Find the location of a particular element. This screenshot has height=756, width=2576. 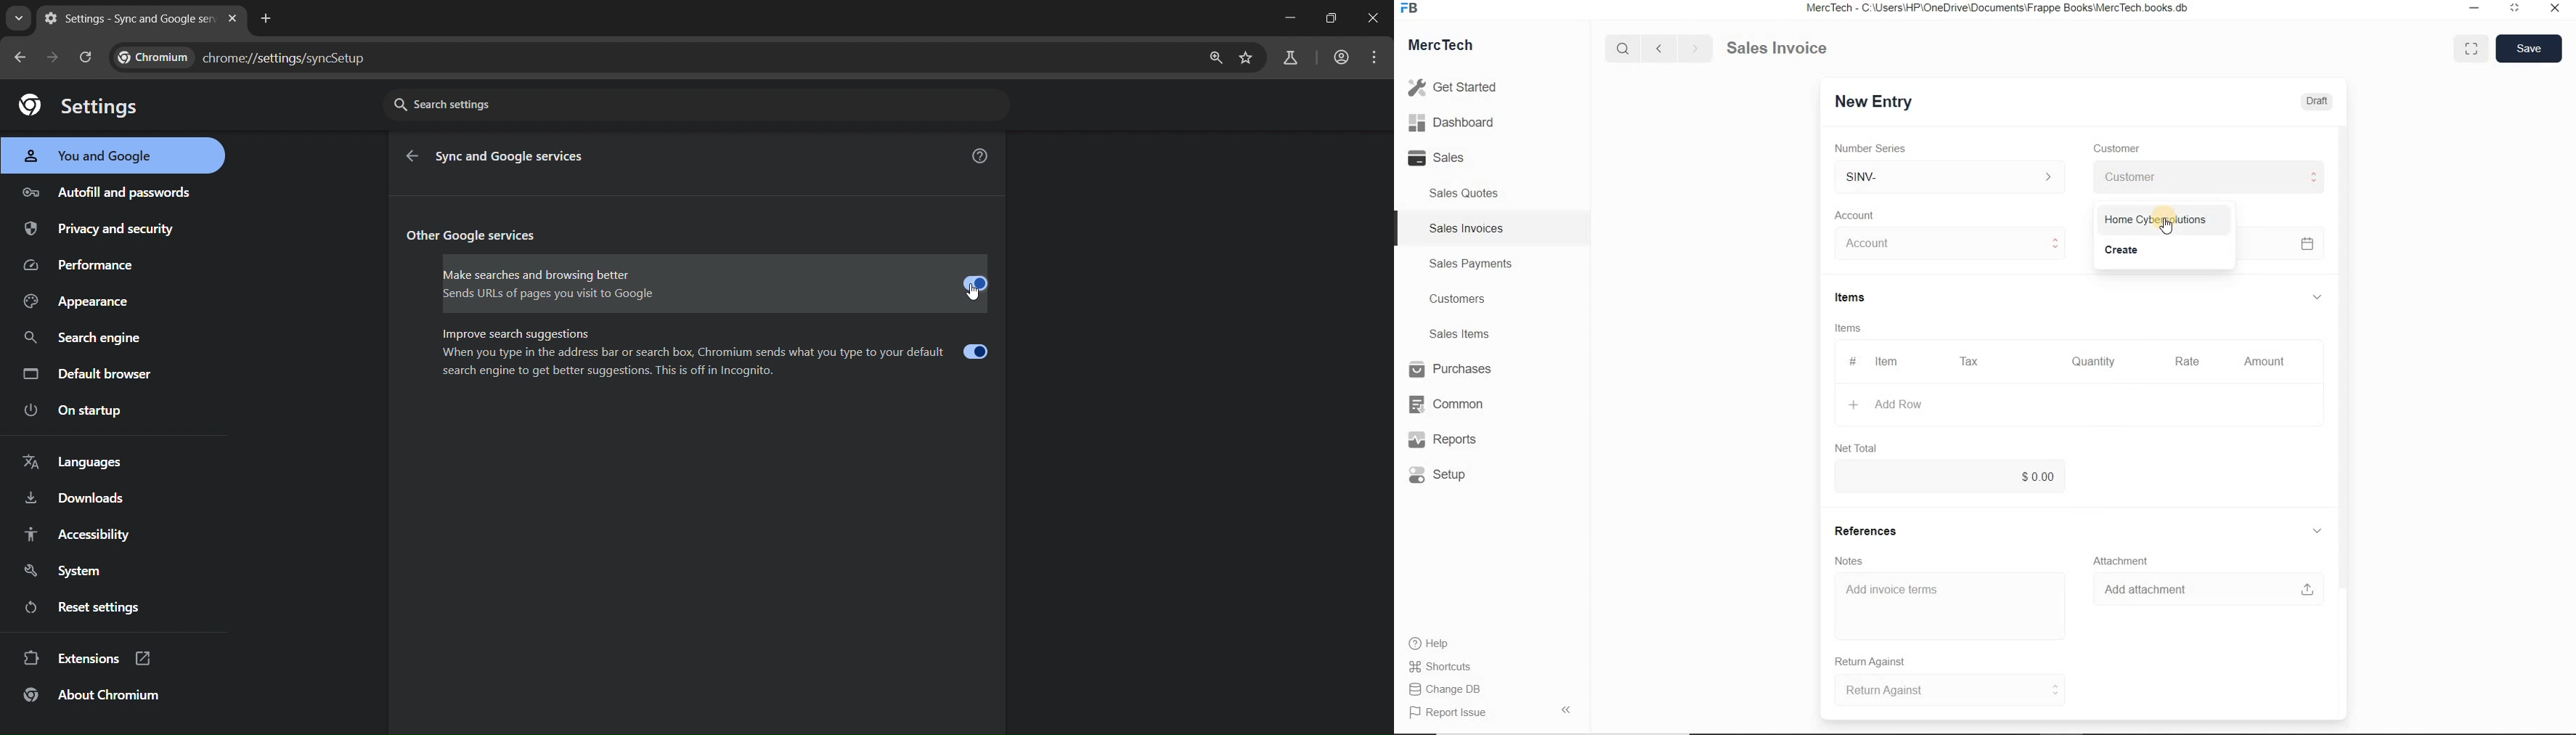

Items is located at coordinates (1850, 329).